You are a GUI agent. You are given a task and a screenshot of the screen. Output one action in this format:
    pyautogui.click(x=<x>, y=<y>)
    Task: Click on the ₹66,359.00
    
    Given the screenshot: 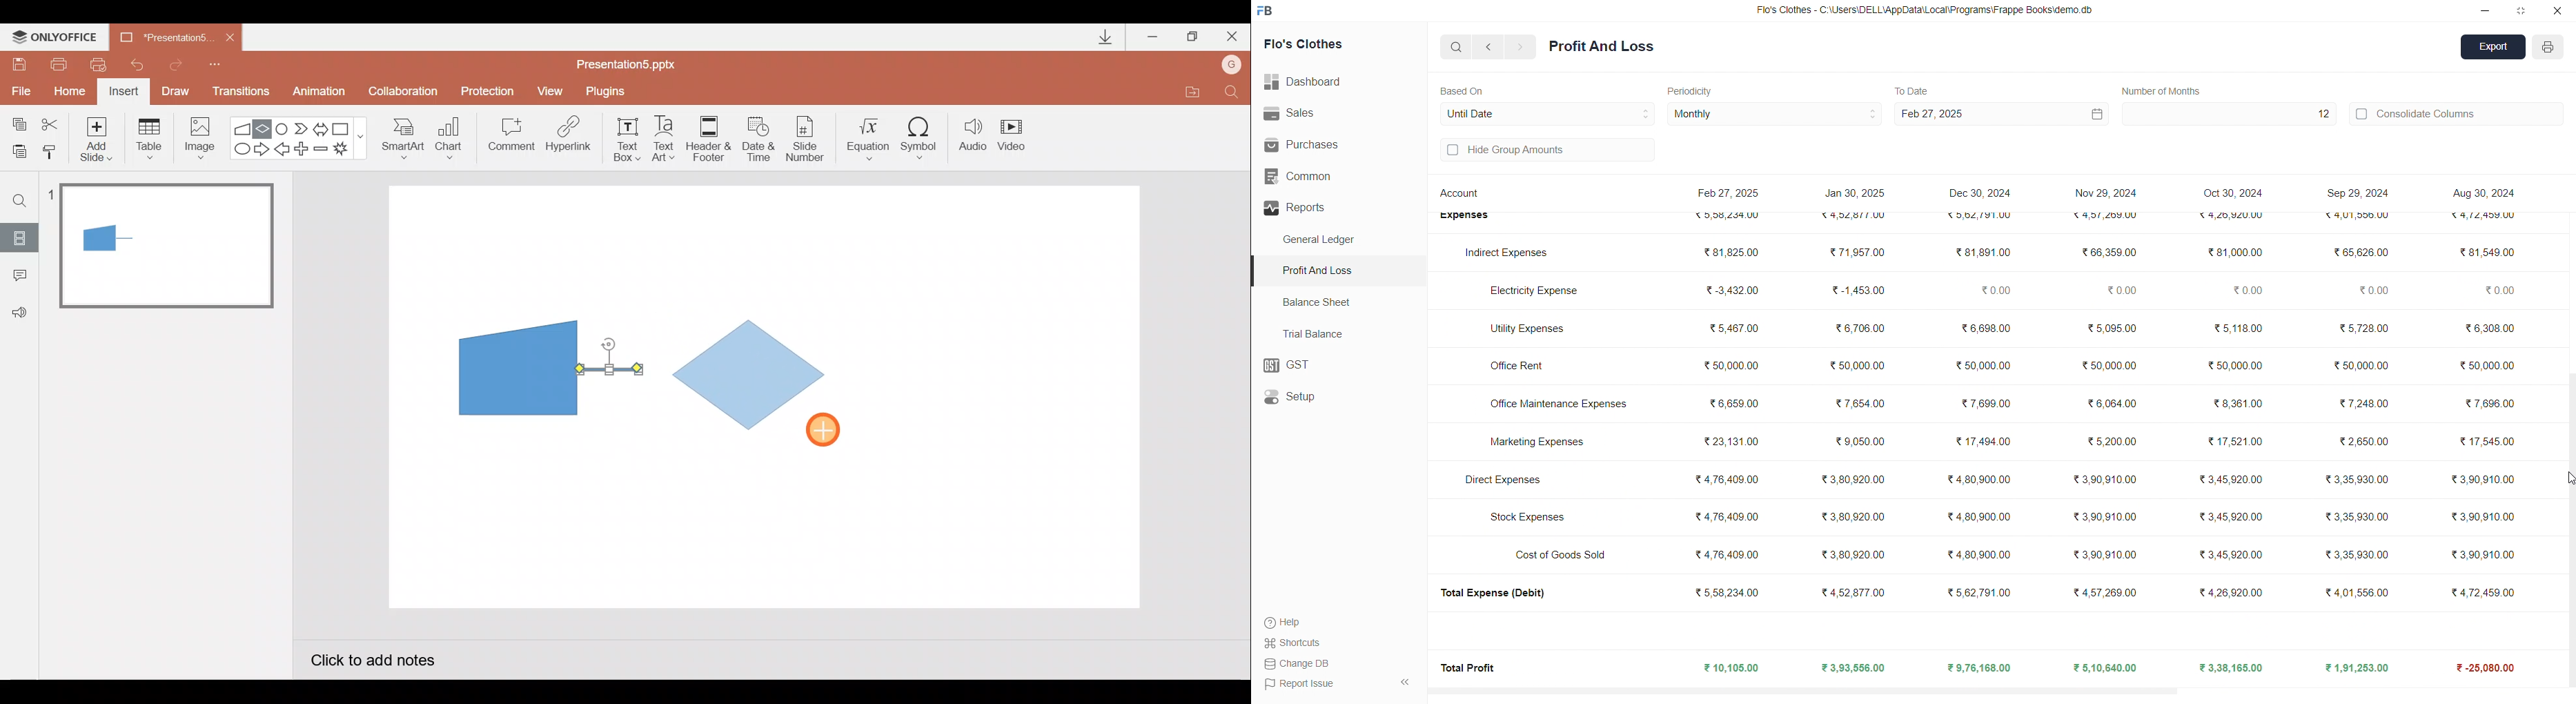 What is the action you would take?
    pyautogui.click(x=2108, y=251)
    